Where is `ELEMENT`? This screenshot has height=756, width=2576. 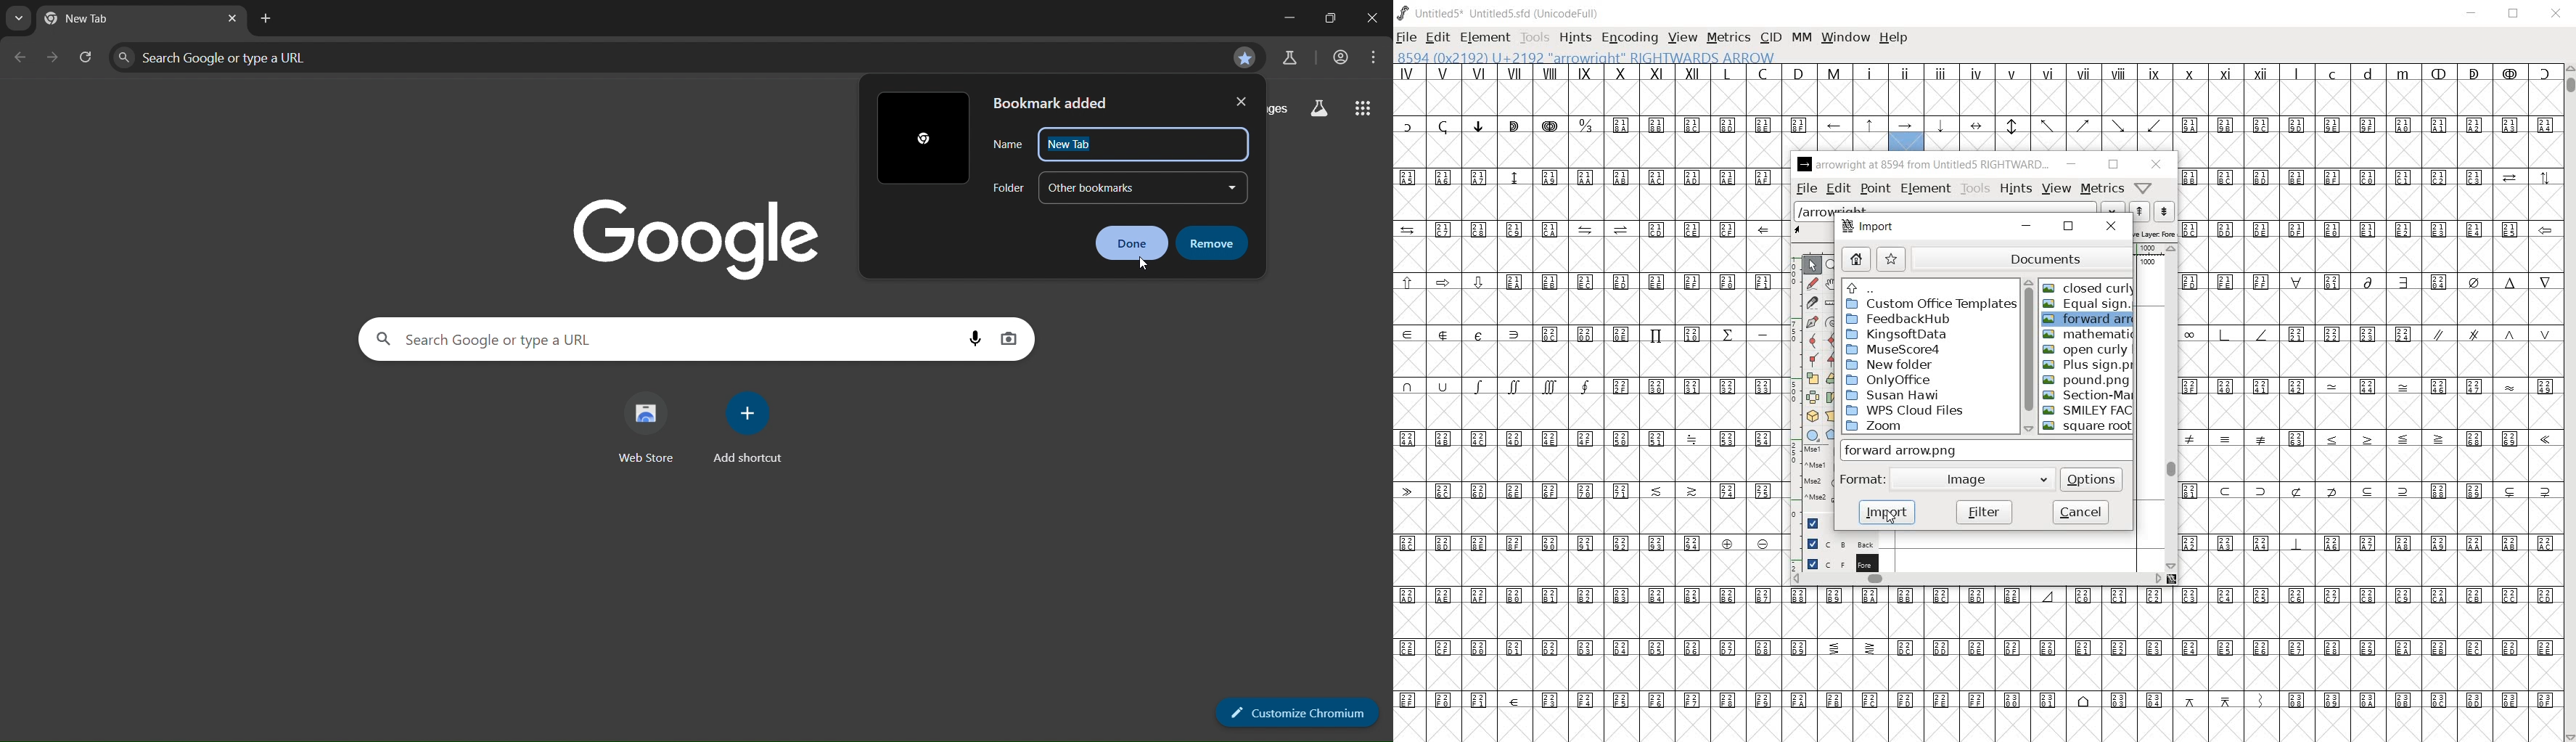 ELEMENT is located at coordinates (1486, 37).